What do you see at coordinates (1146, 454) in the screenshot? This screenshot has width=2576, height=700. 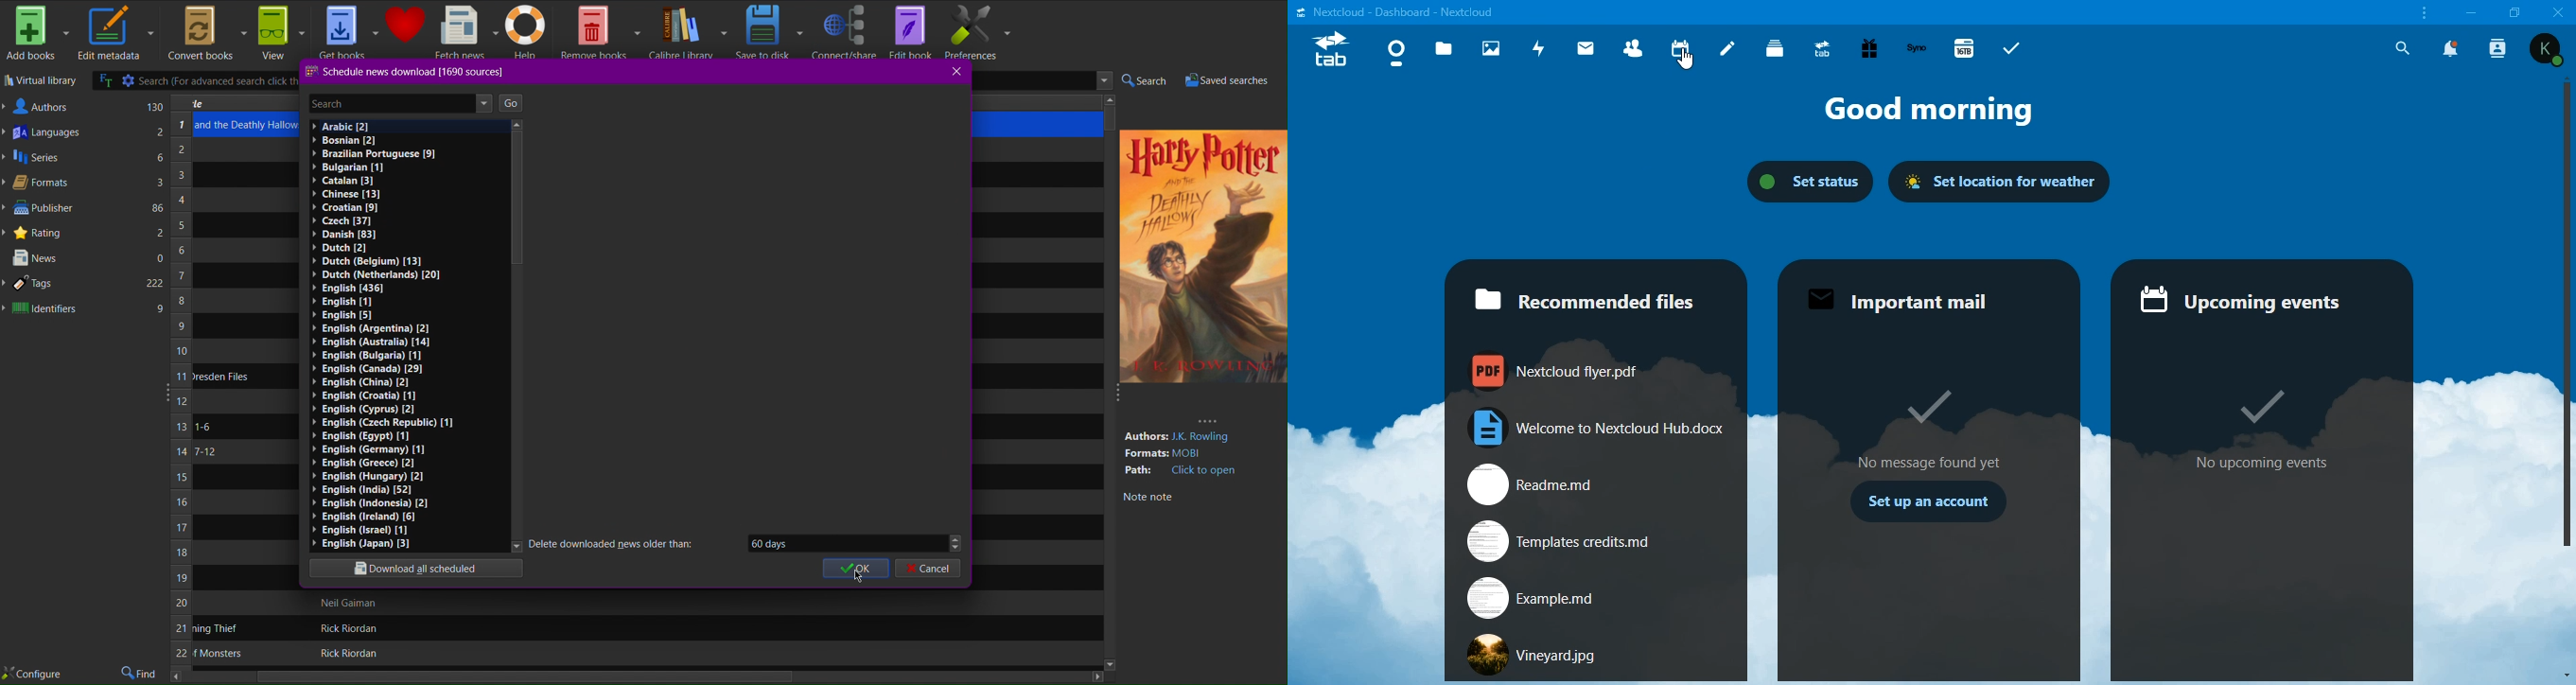 I see `Formats :` at bounding box center [1146, 454].